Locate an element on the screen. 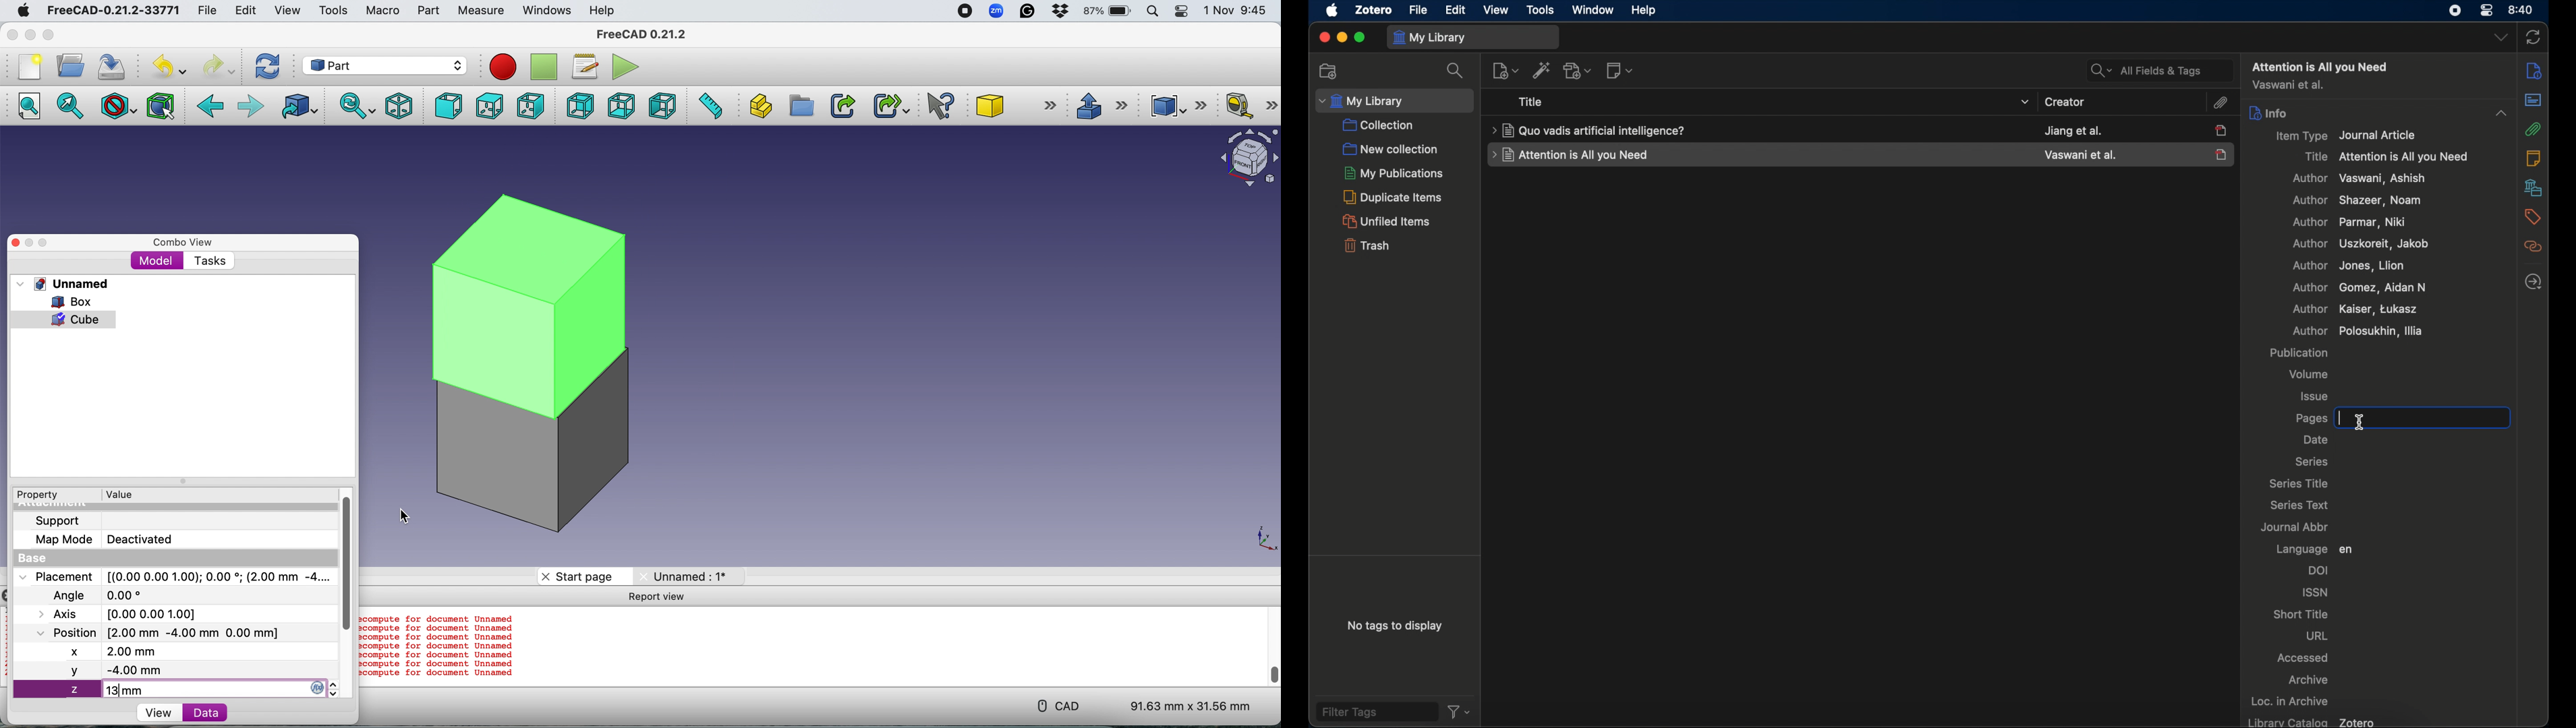  accessed is located at coordinates (2304, 659).